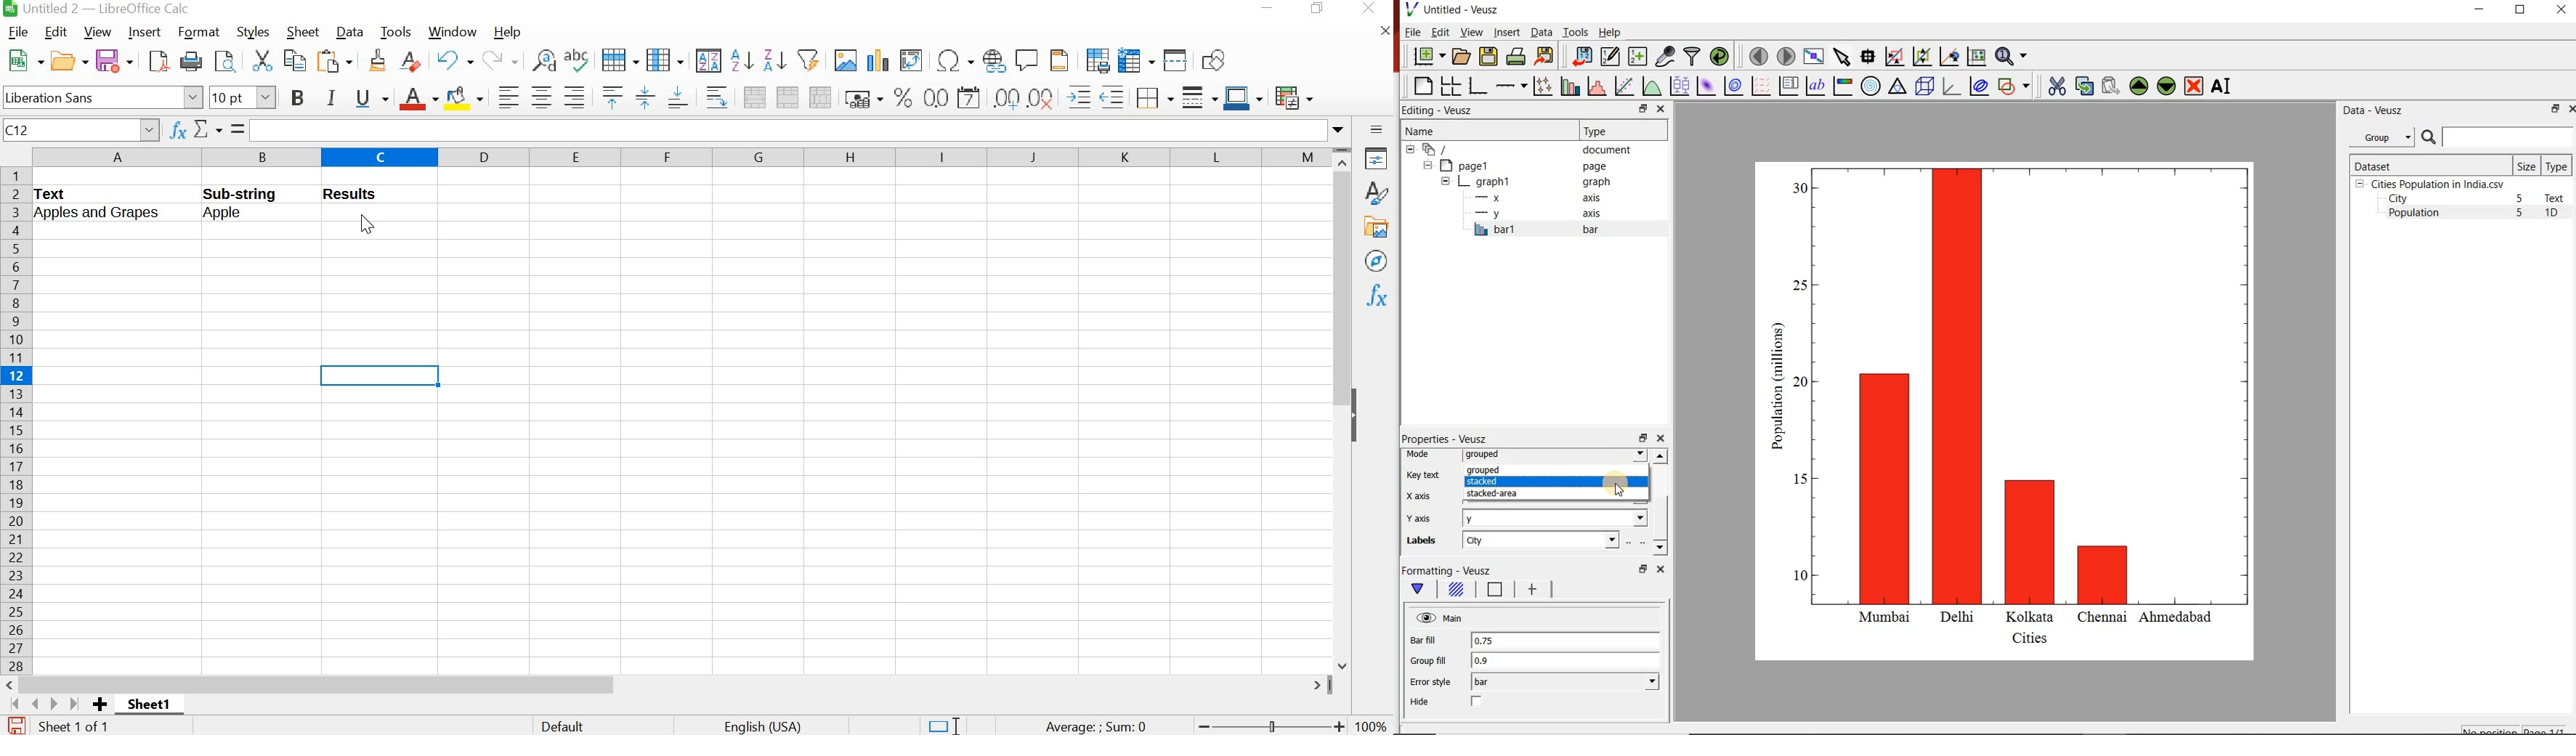 Image resolution: width=2576 pixels, height=756 pixels. Describe the element at coordinates (349, 32) in the screenshot. I see `data` at that location.